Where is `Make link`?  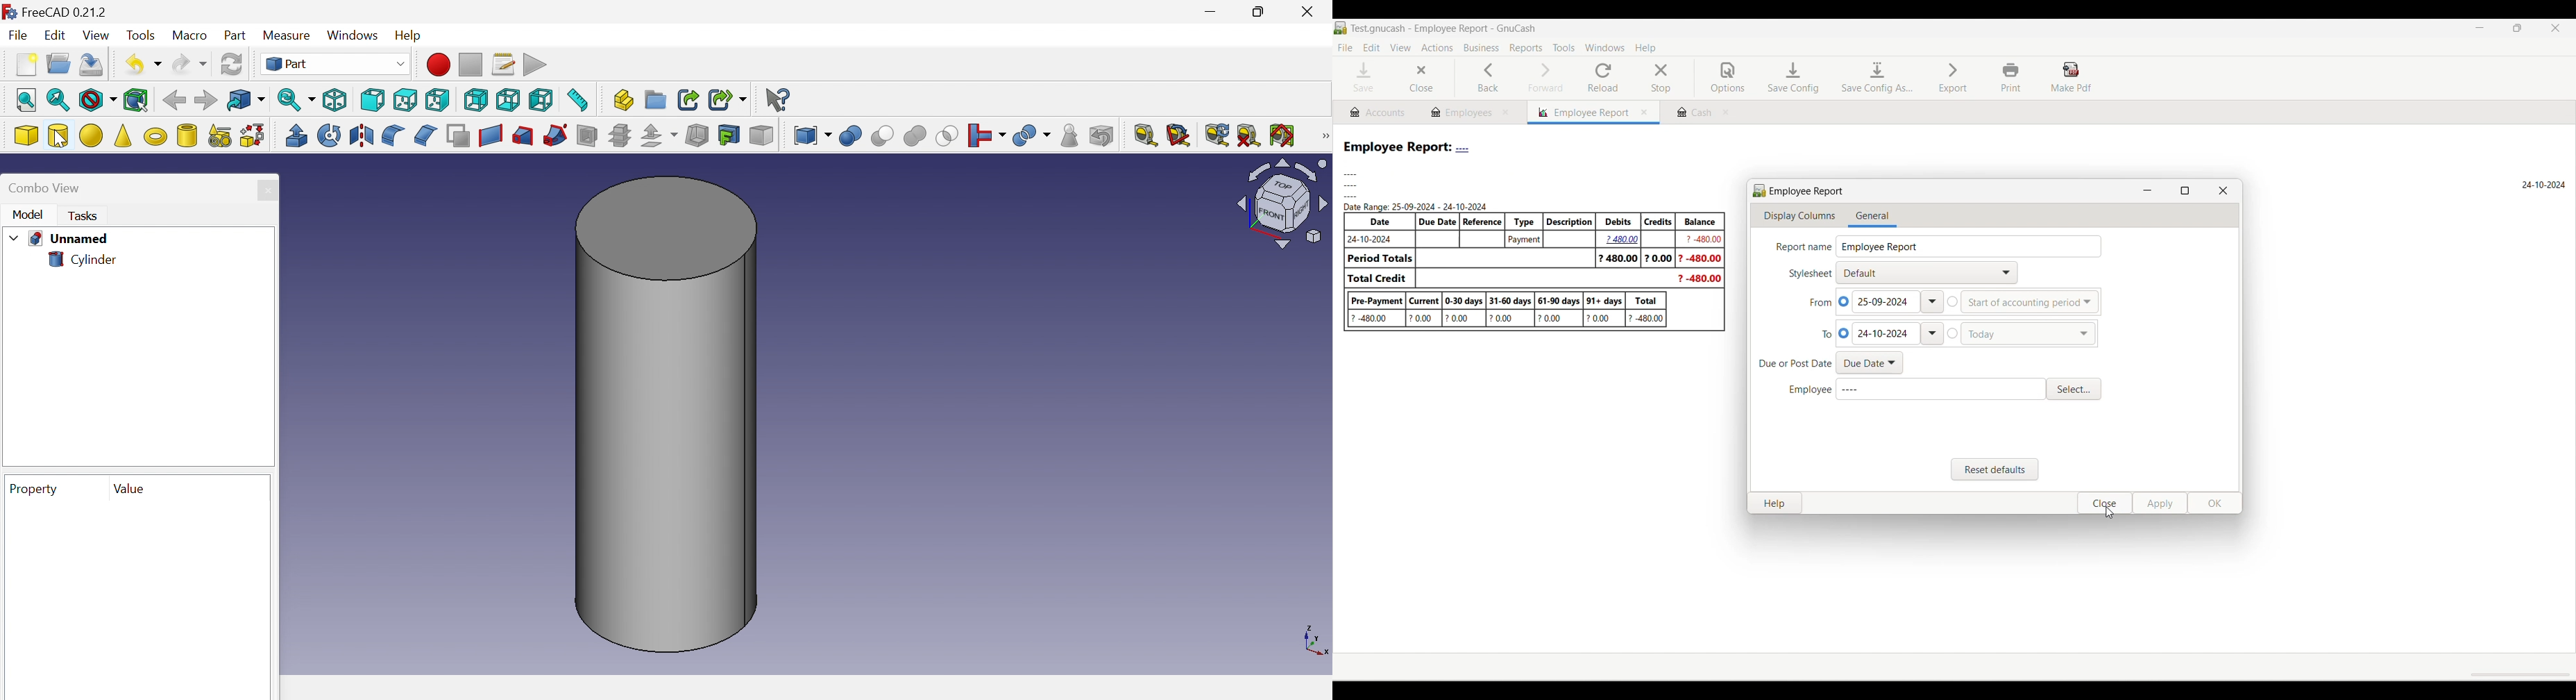
Make link is located at coordinates (689, 100).